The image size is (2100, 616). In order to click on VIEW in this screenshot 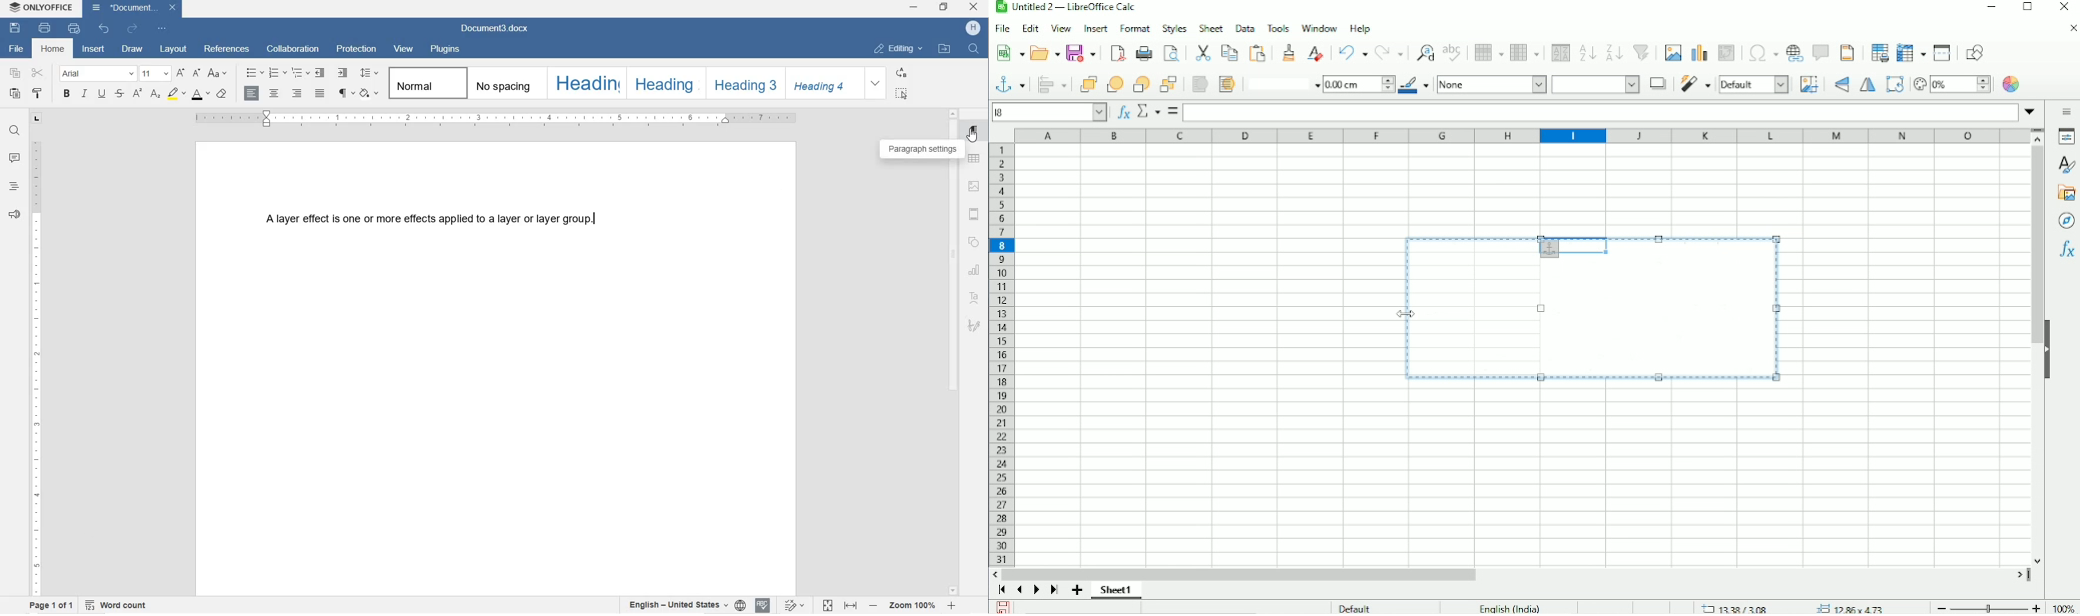, I will do `click(405, 48)`.